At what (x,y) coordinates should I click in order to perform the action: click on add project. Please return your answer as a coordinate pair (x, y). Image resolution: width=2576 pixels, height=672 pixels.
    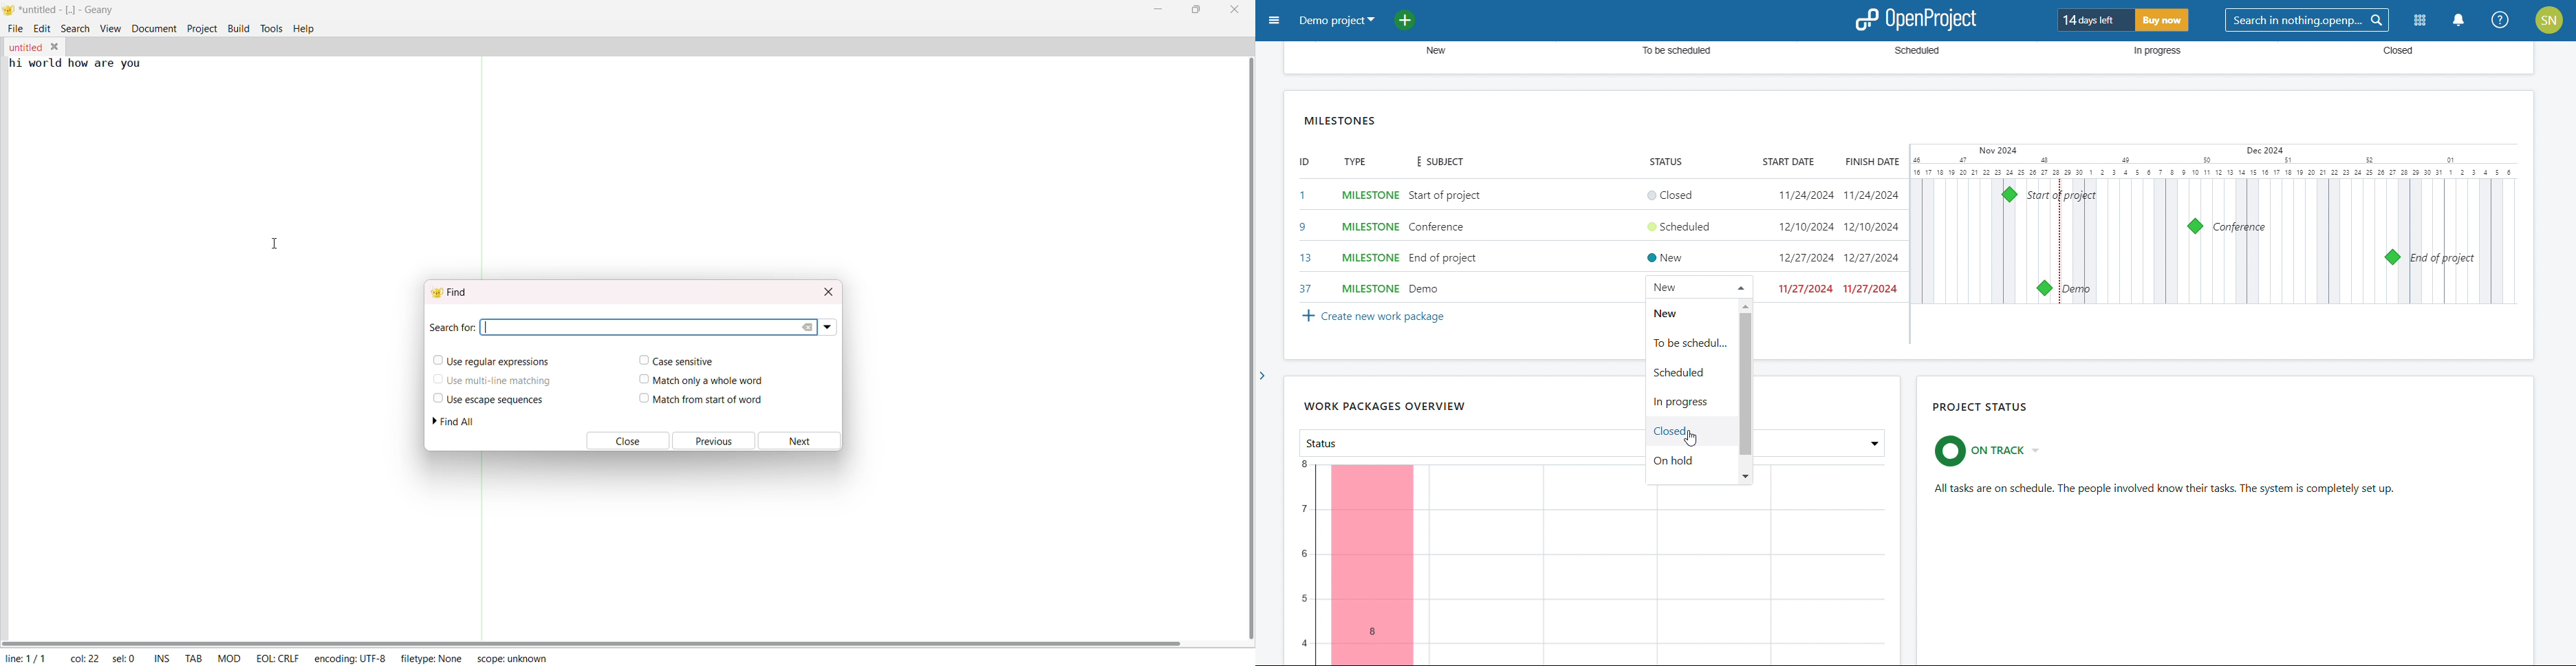
    Looking at the image, I should click on (1413, 19).